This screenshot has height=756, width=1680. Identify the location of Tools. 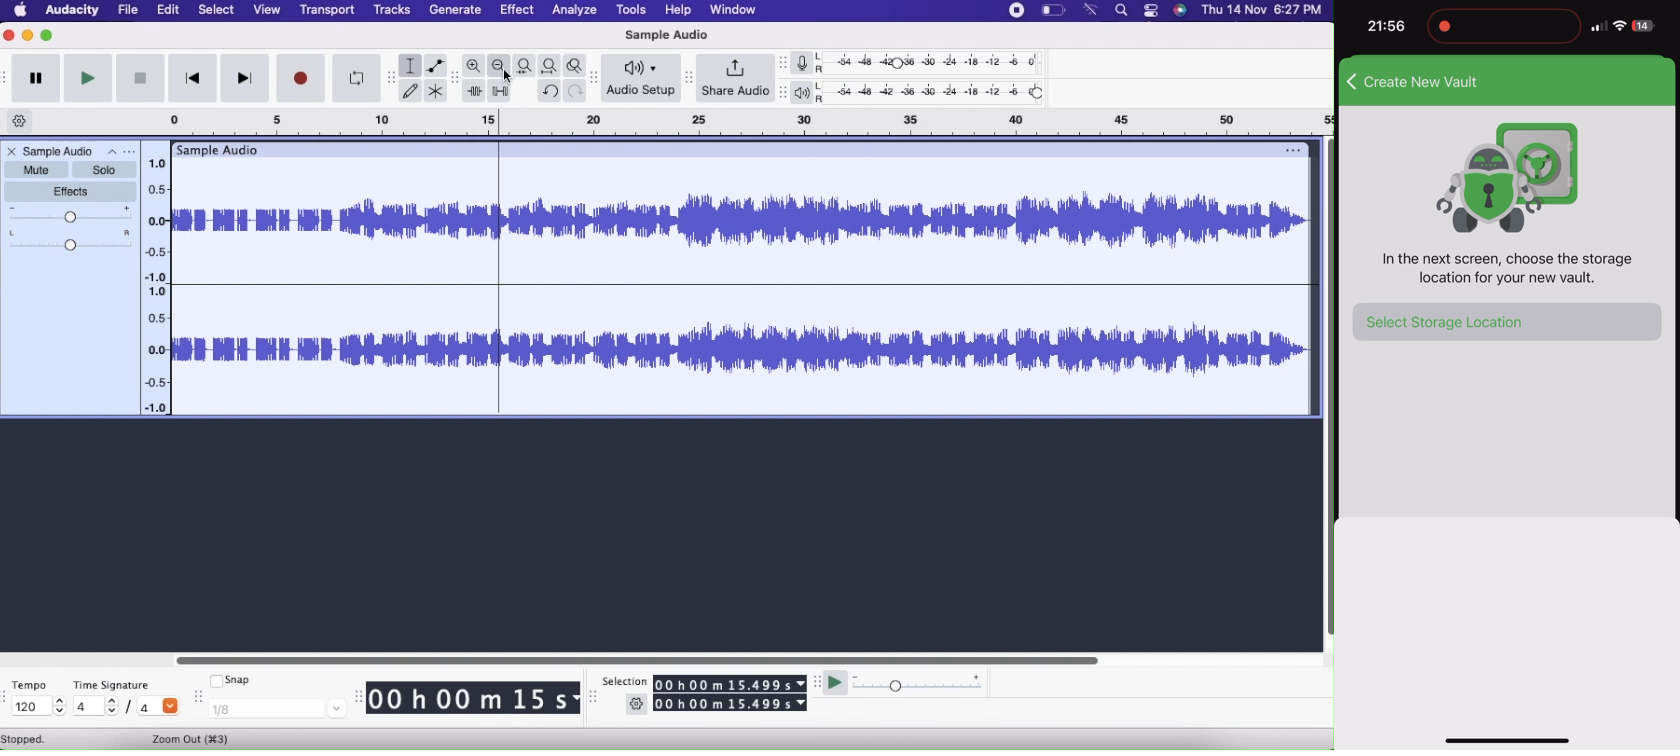
(634, 11).